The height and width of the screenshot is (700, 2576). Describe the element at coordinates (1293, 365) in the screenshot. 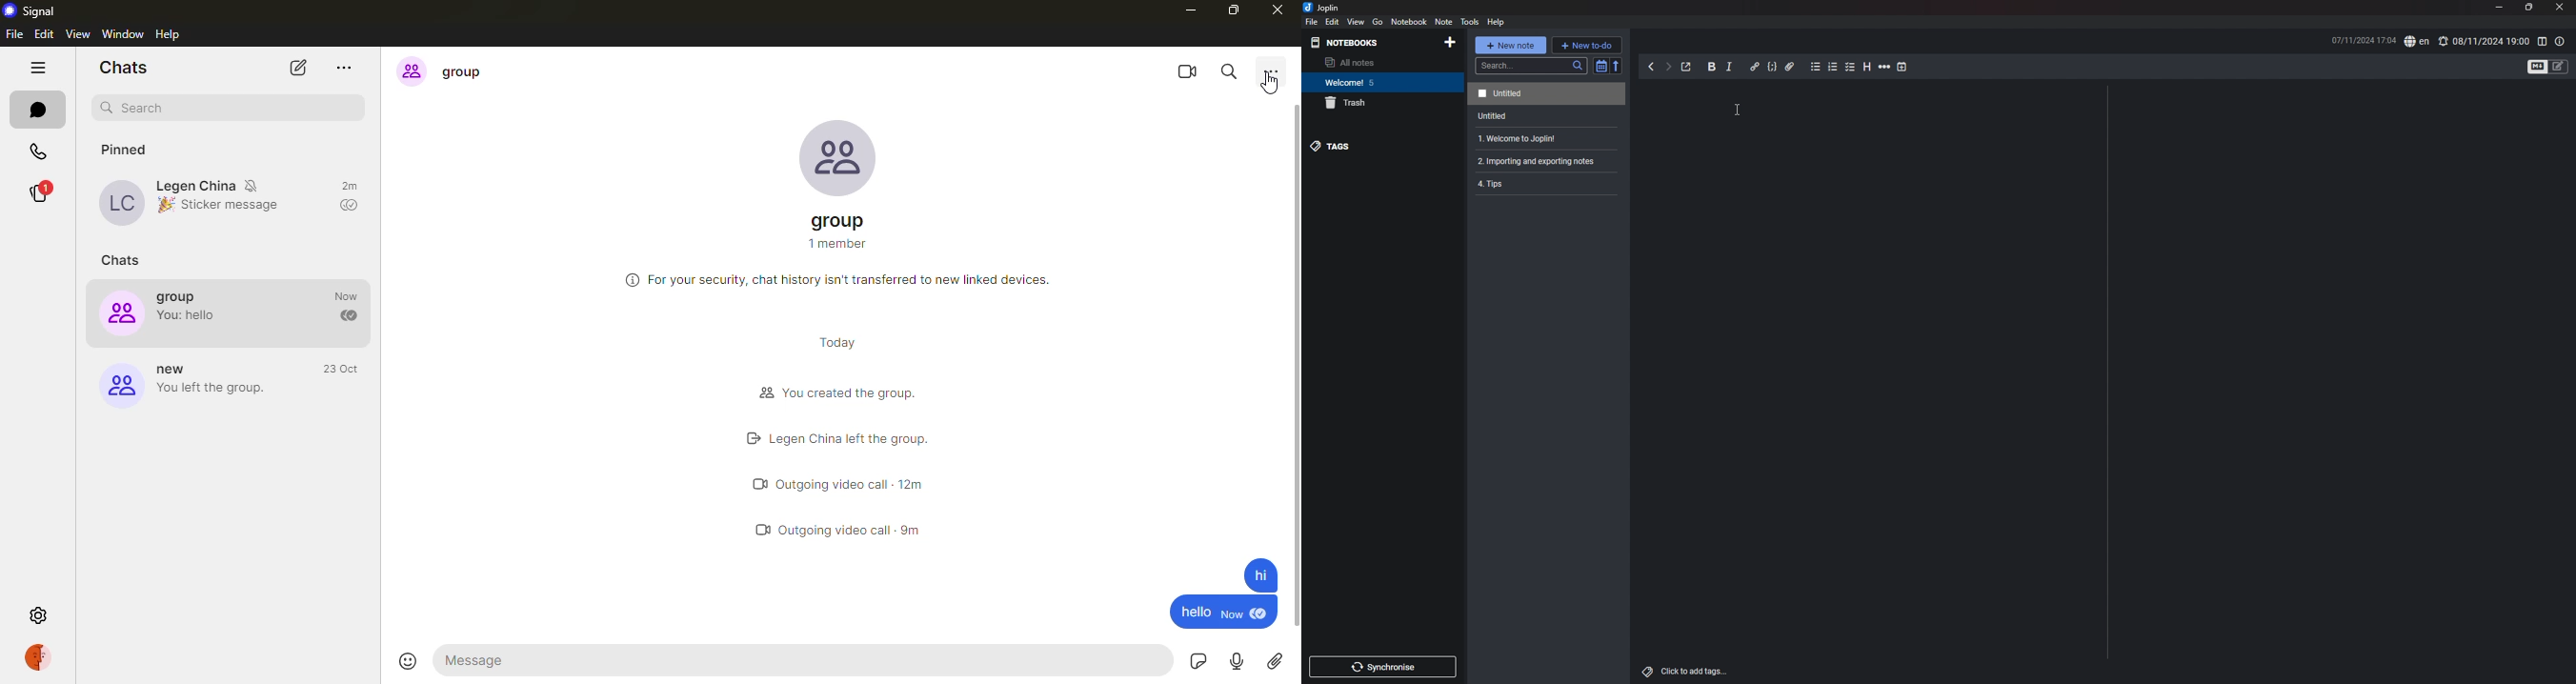

I see `scroll bar` at that location.